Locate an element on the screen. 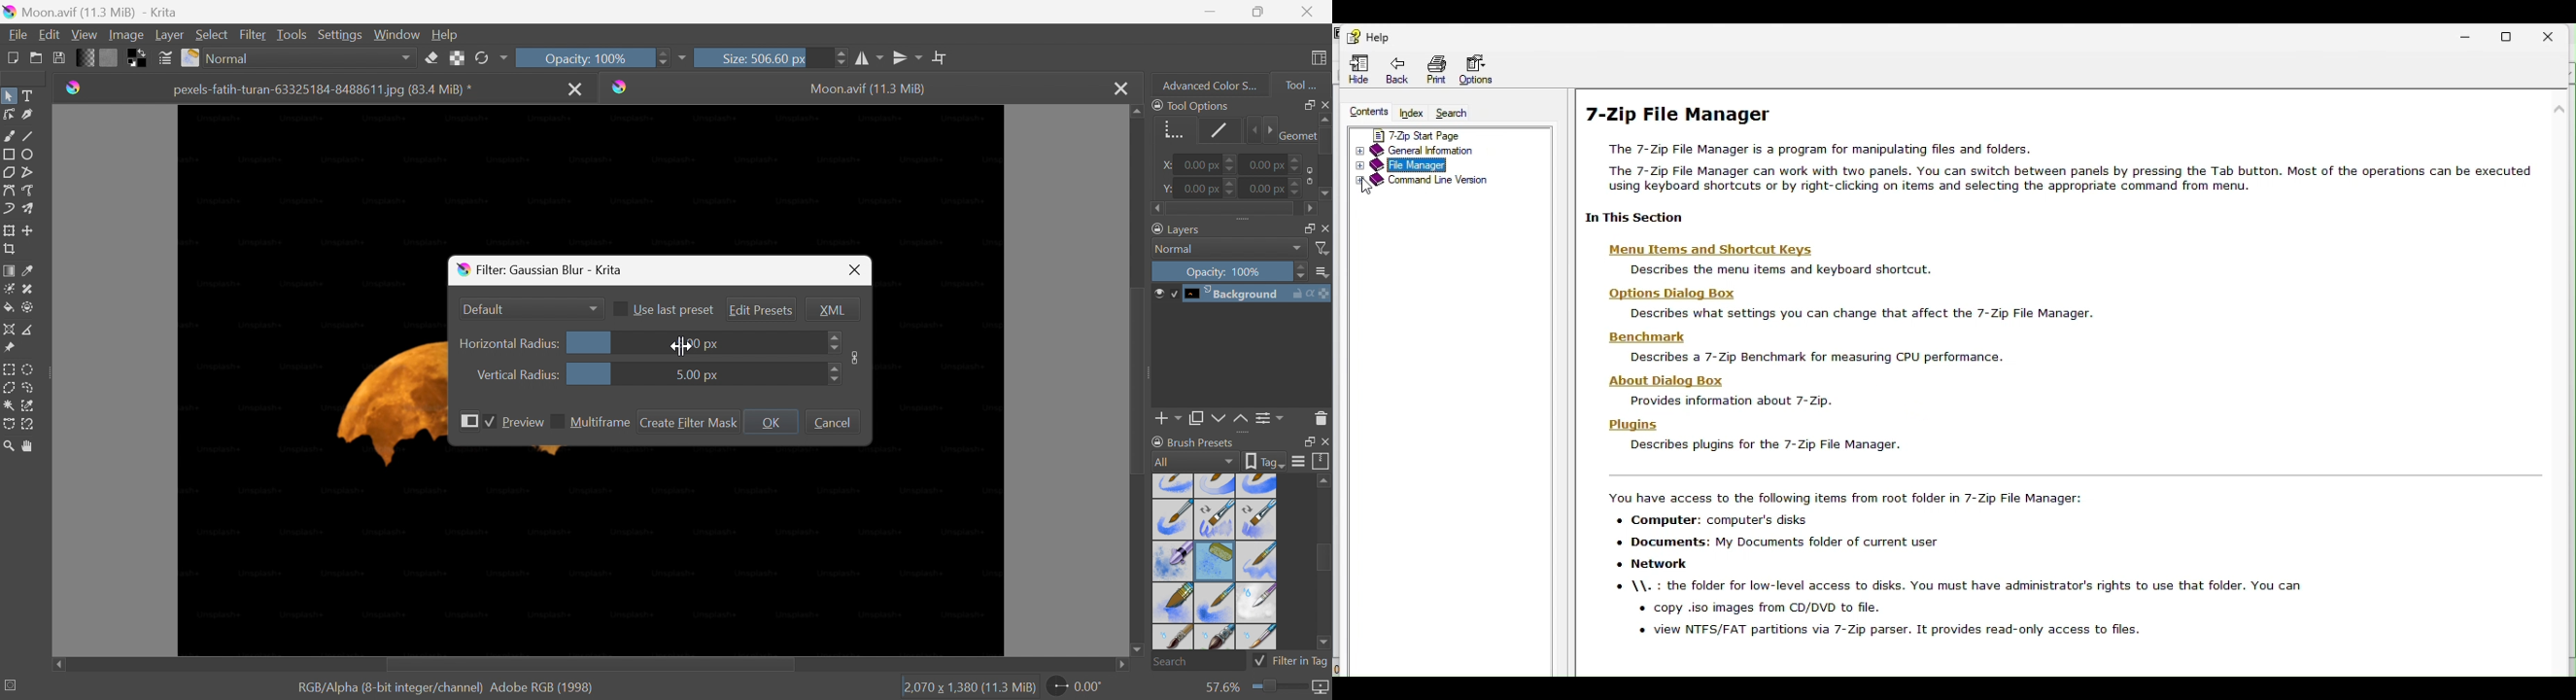 The image size is (2576, 700). Preview is located at coordinates (523, 422).